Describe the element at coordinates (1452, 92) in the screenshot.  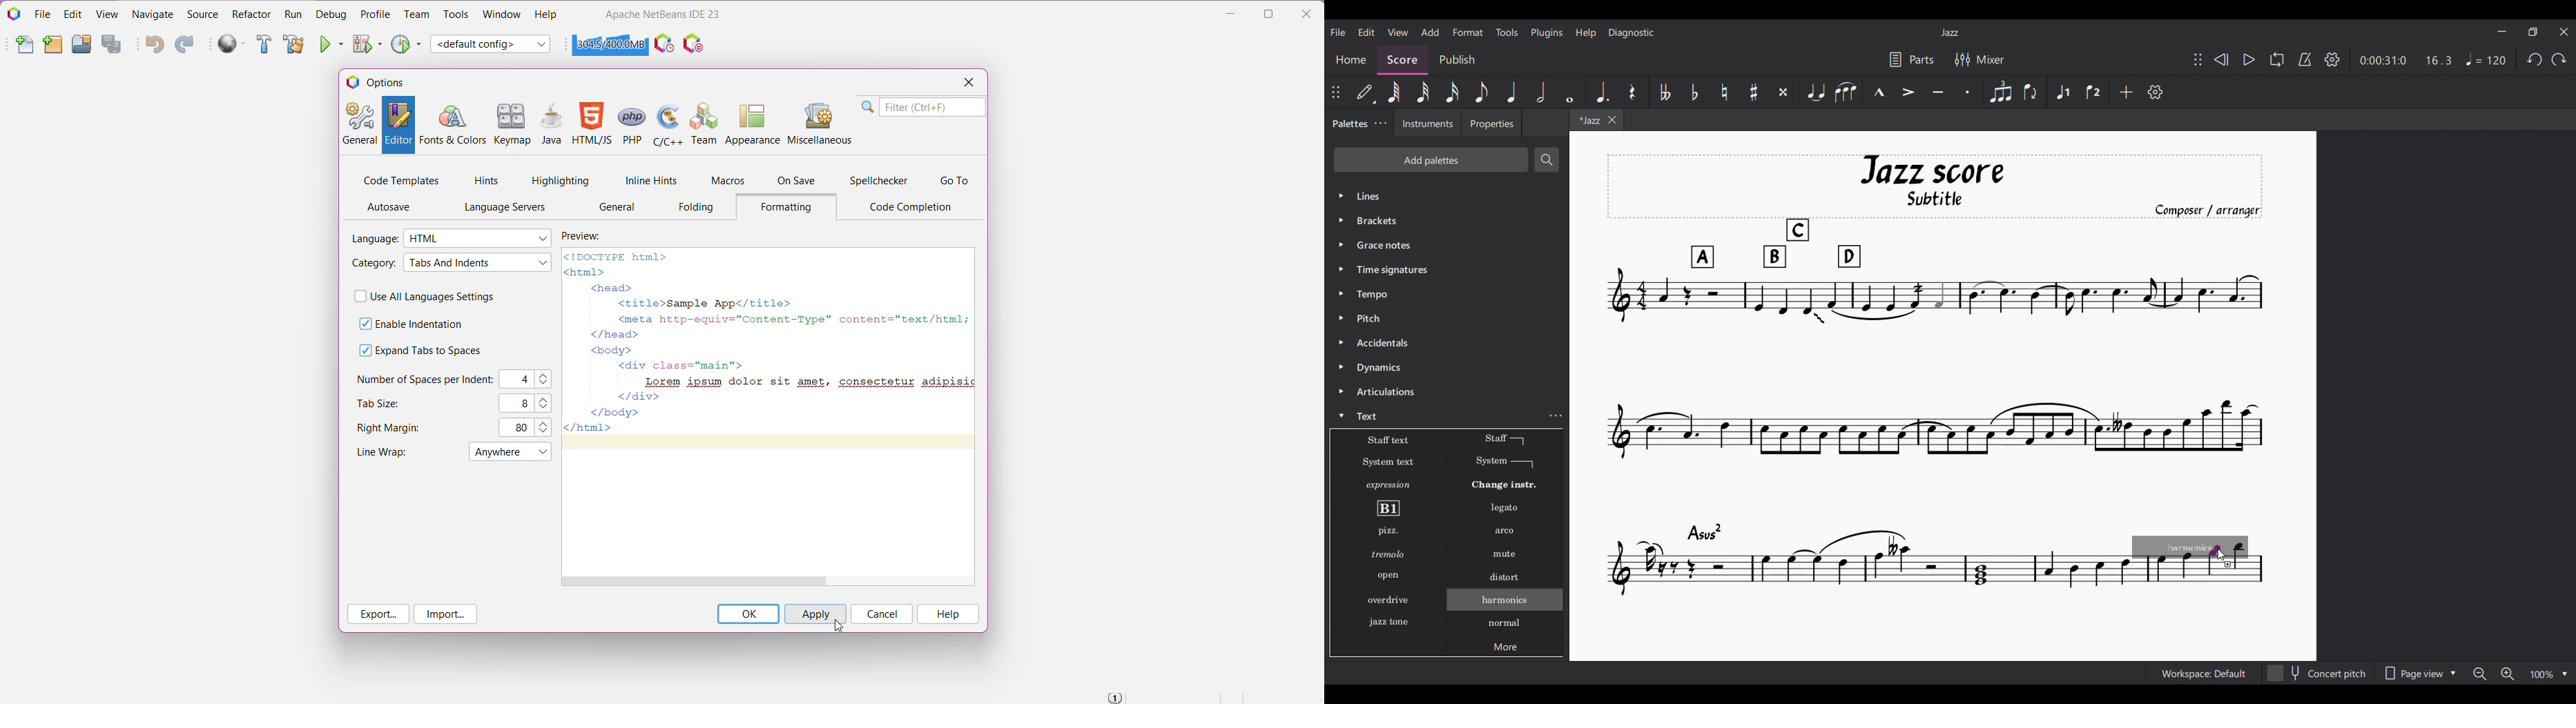
I see `16th note` at that location.